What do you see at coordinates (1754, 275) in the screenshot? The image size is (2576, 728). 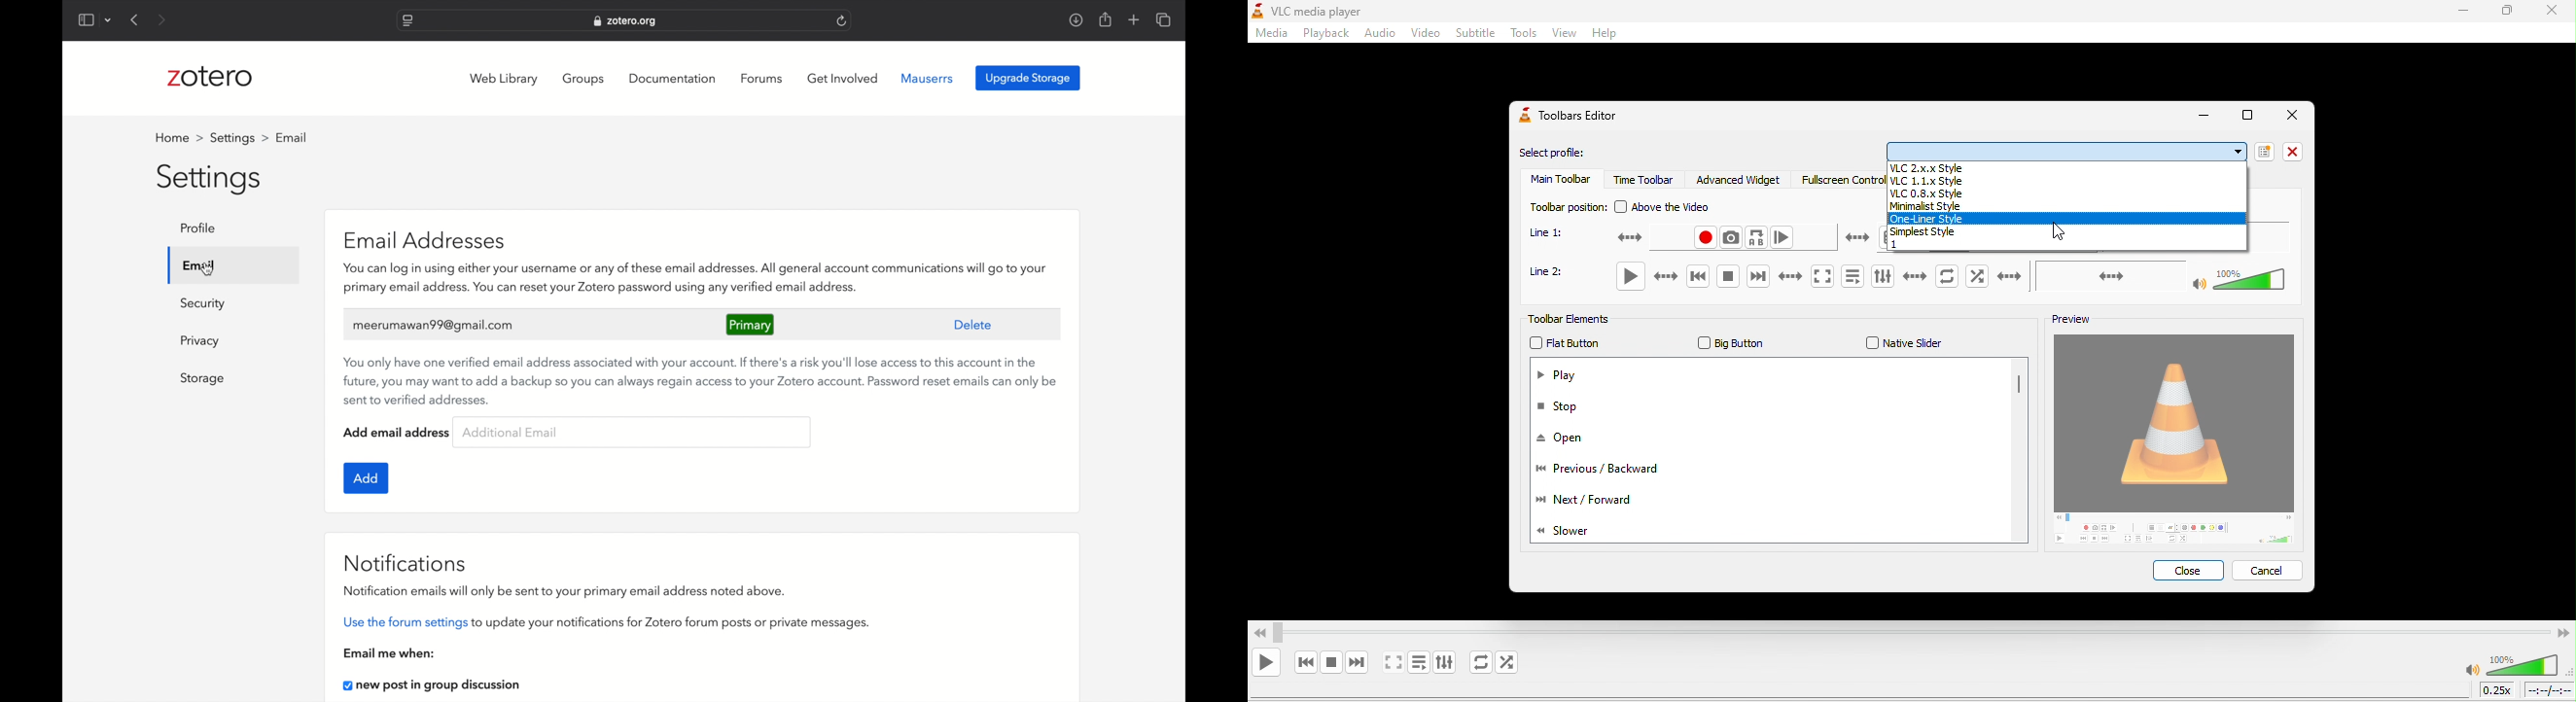 I see `next media` at bounding box center [1754, 275].